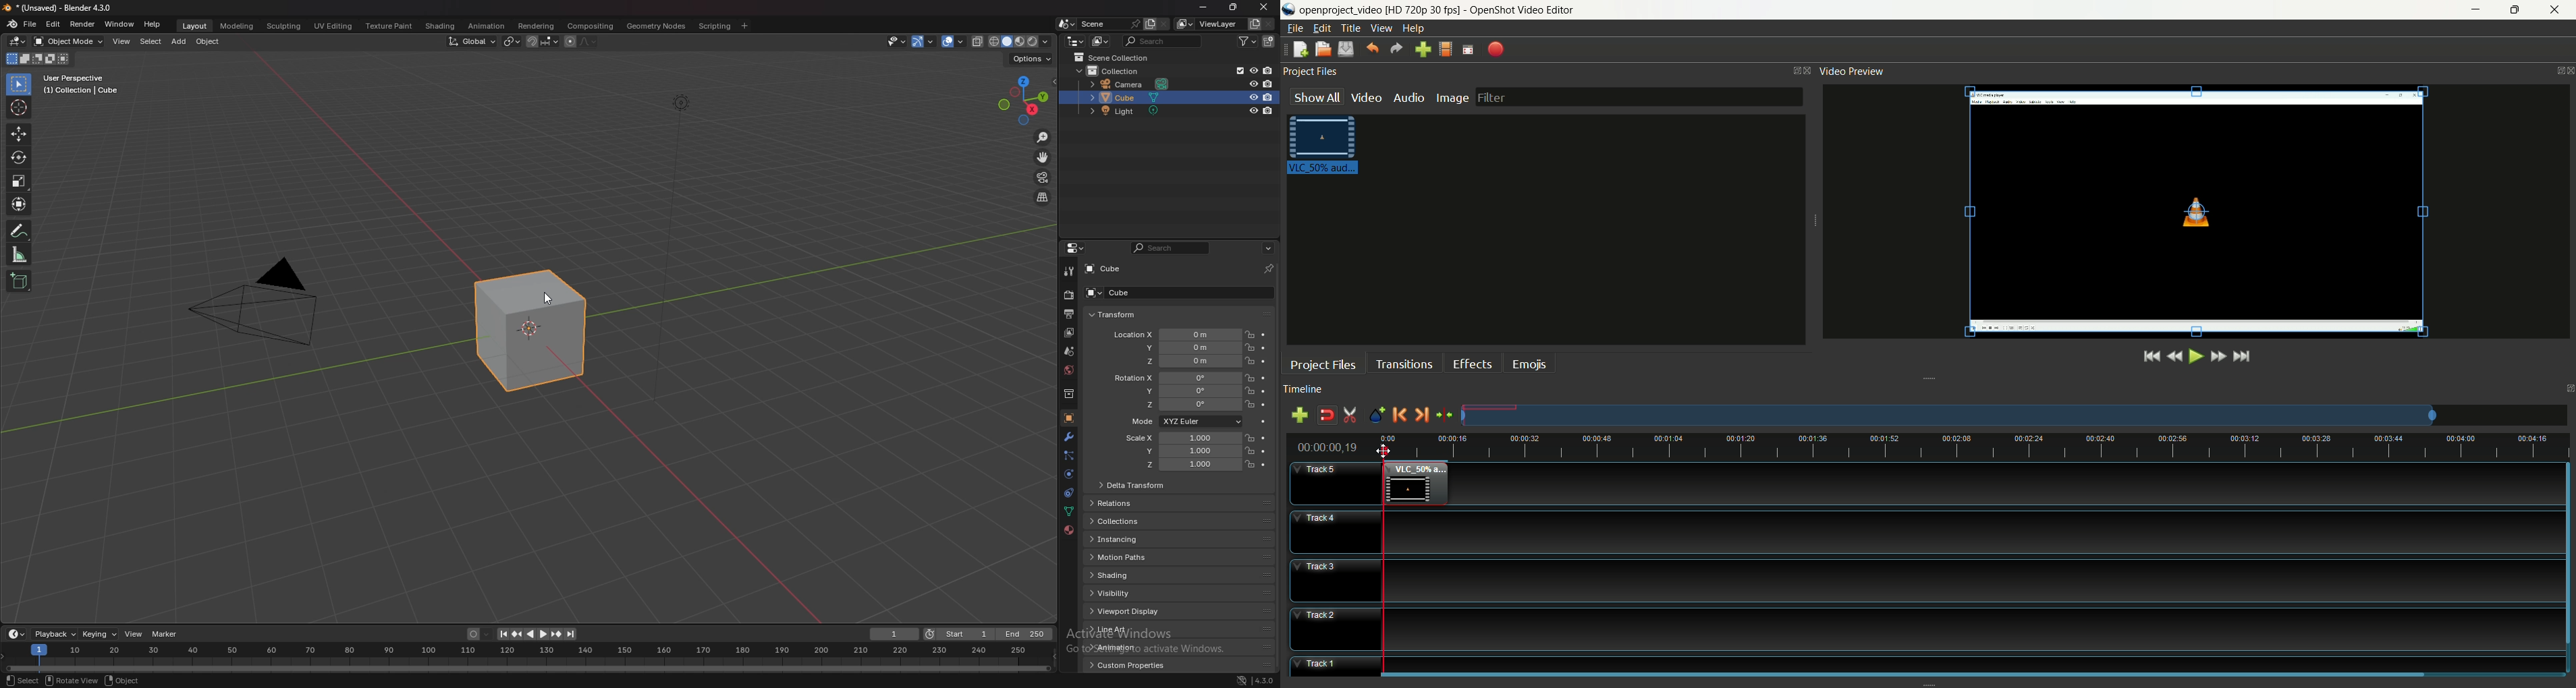 This screenshot has width=2576, height=700. Describe the element at coordinates (1129, 612) in the screenshot. I see `viewport display` at that location.